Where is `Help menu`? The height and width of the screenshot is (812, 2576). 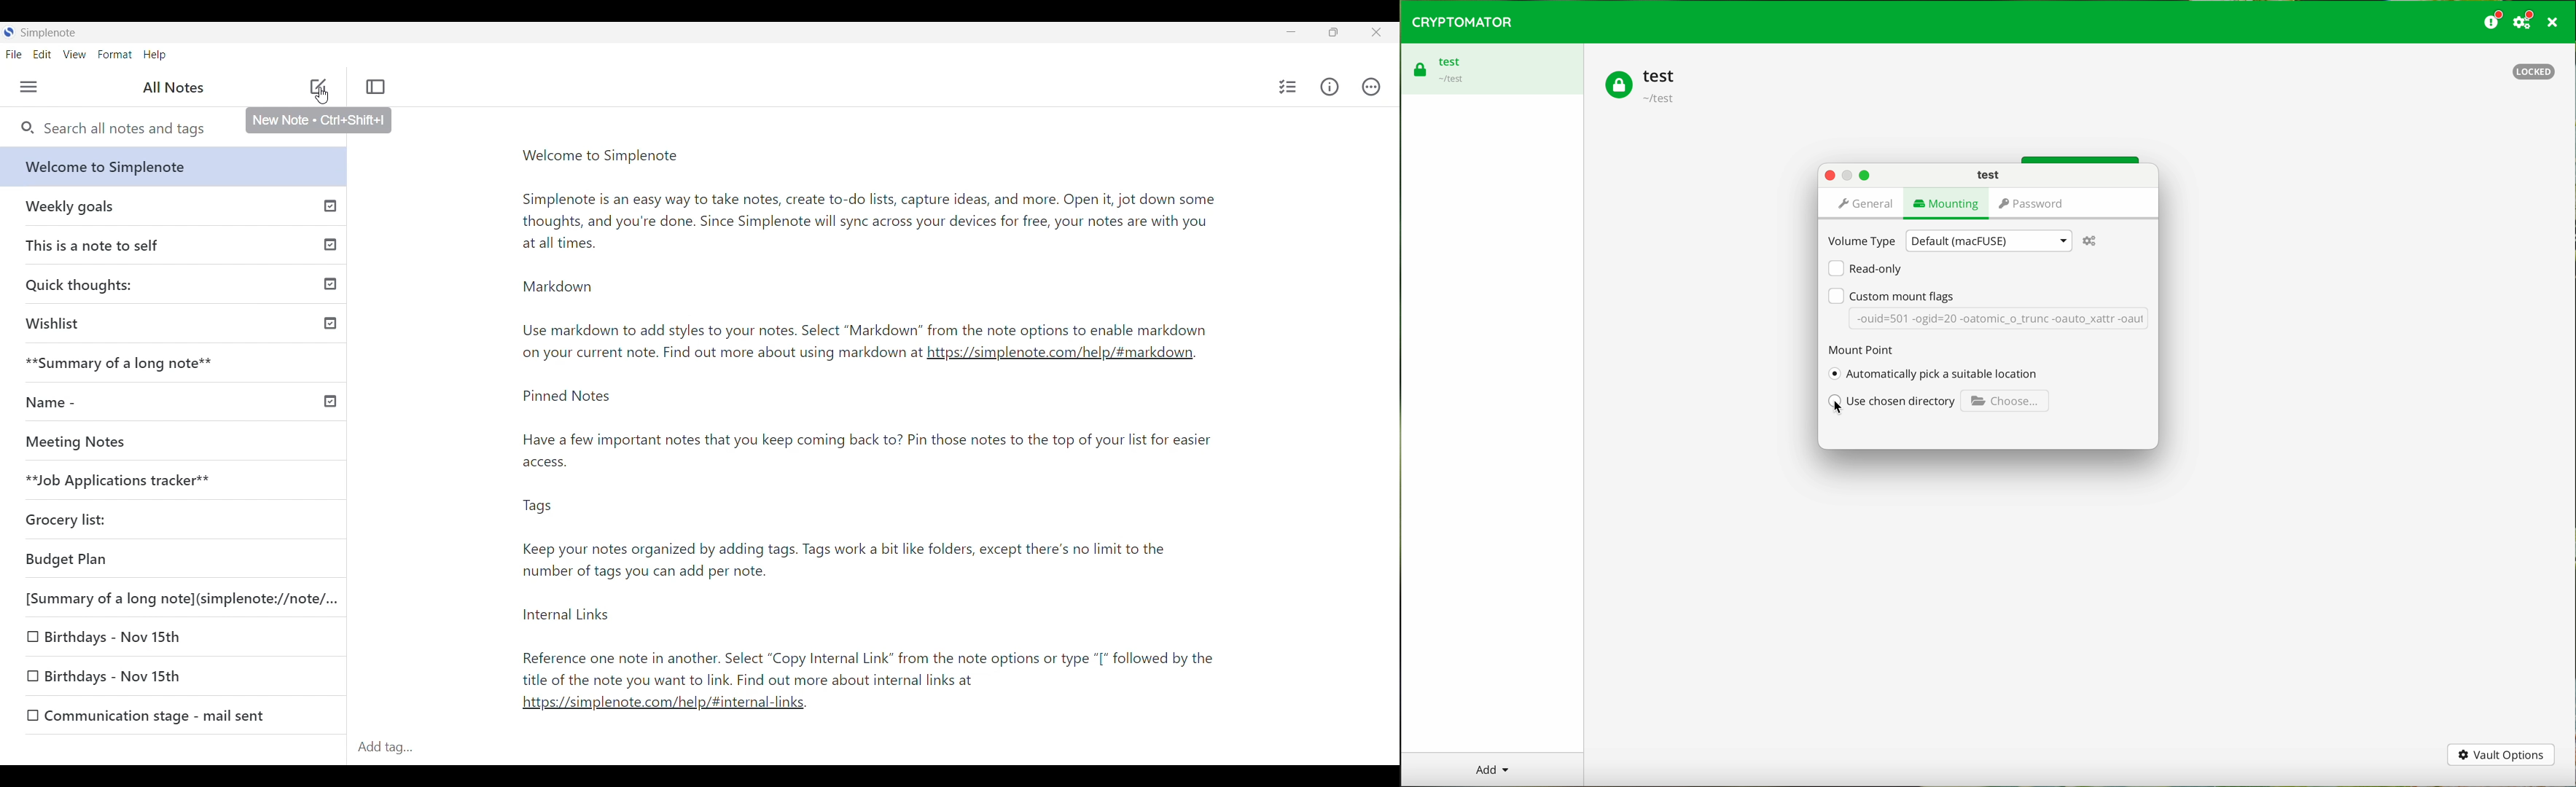 Help menu is located at coordinates (155, 55).